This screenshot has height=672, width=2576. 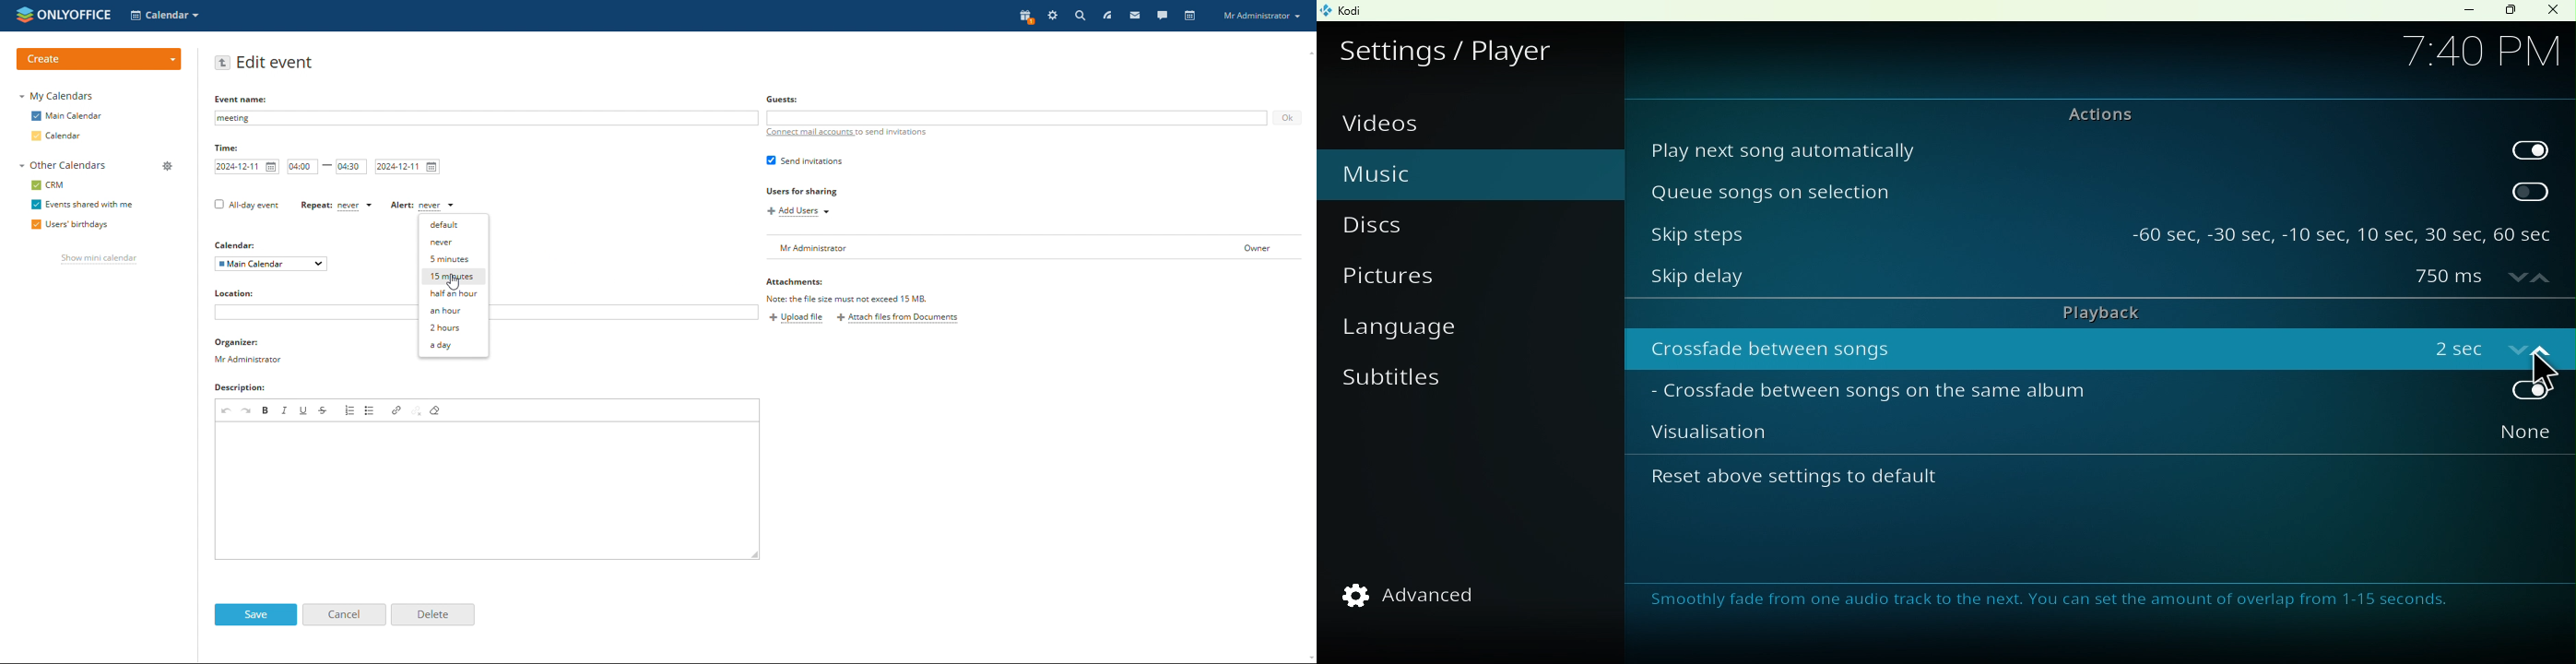 What do you see at coordinates (899, 318) in the screenshot?
I see `attach files from documents` at bounding box center [899, 318].